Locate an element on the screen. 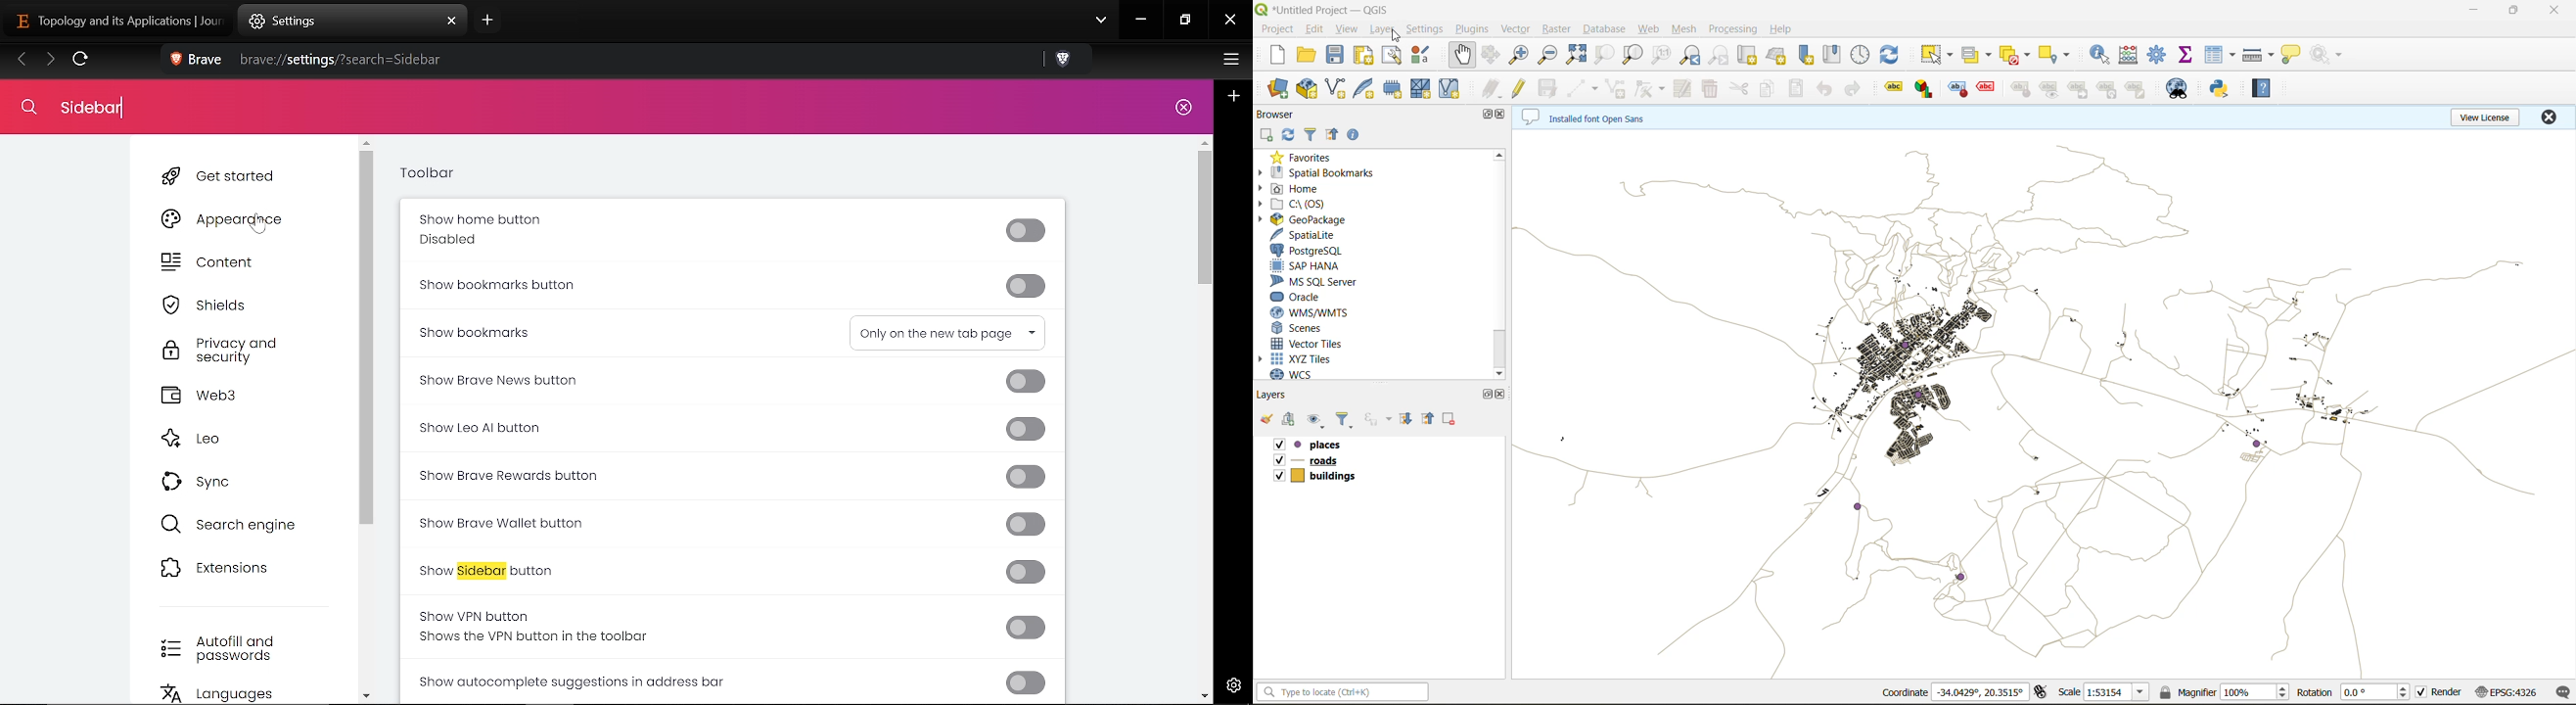 The width and height of the screenshot is (2576, 728). metasearch is located at coordinates (2176, 90).